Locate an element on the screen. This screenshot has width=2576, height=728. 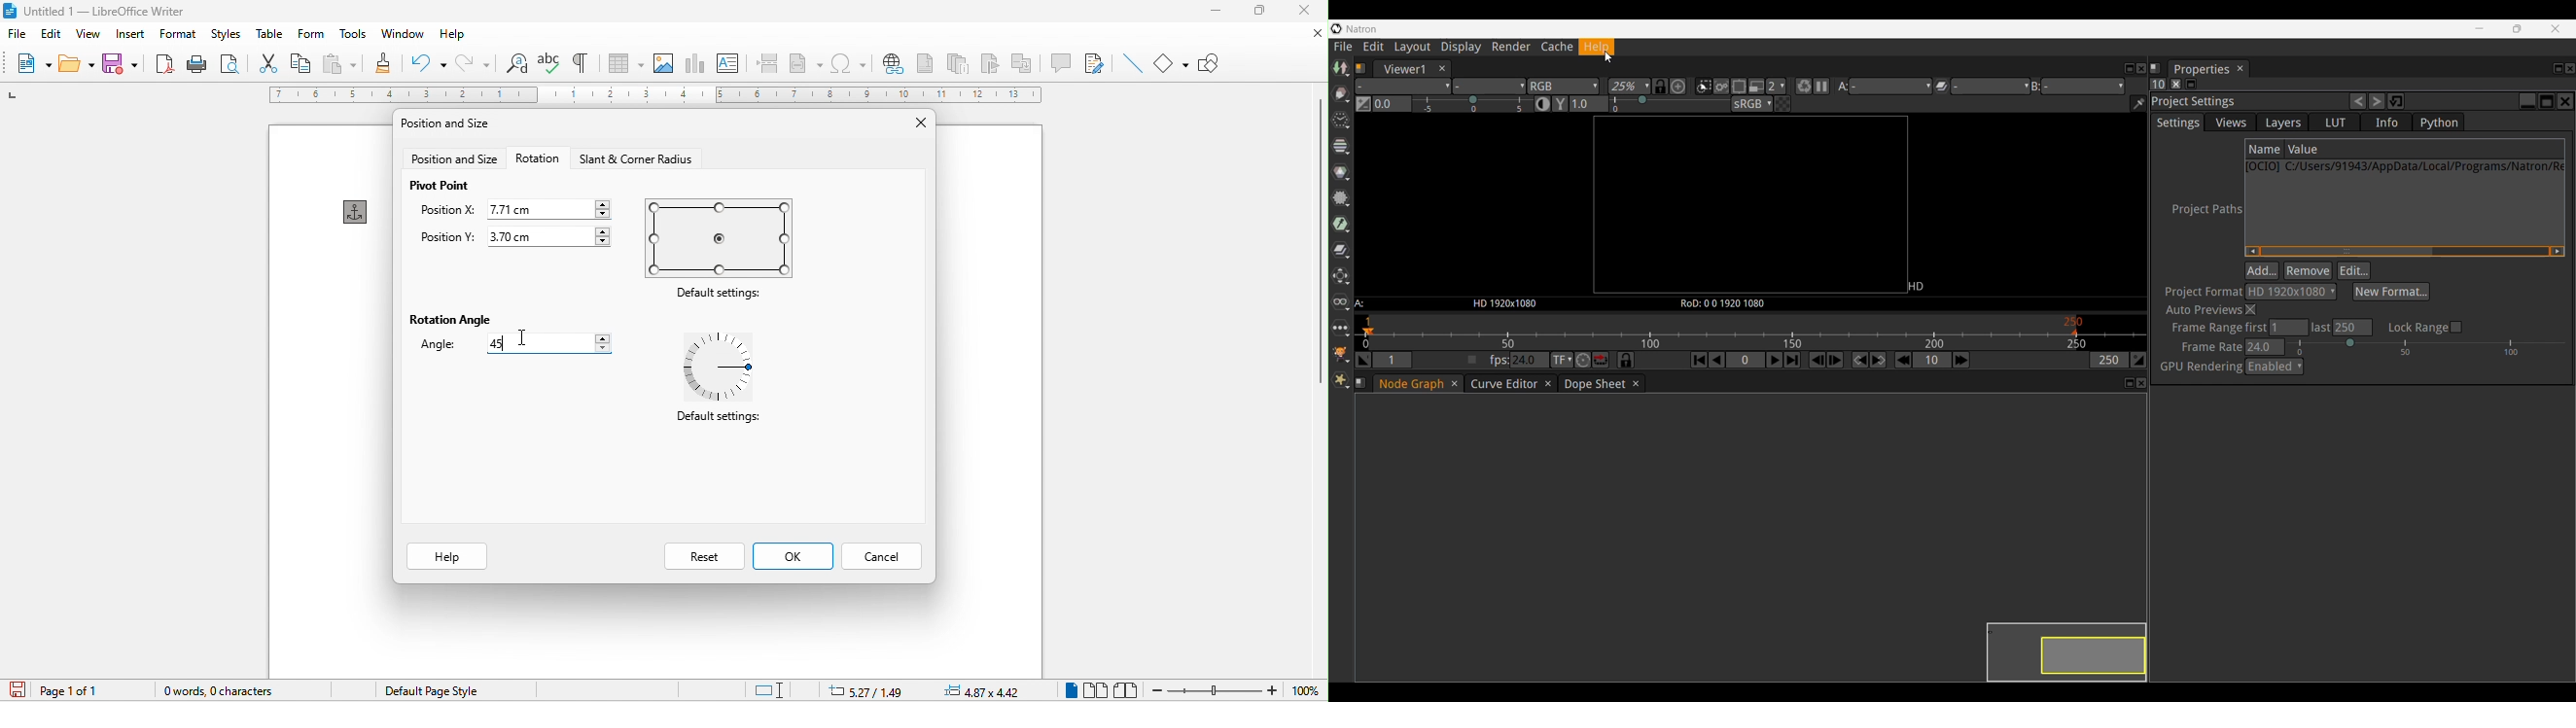
field is located at coordinates (806, 61).